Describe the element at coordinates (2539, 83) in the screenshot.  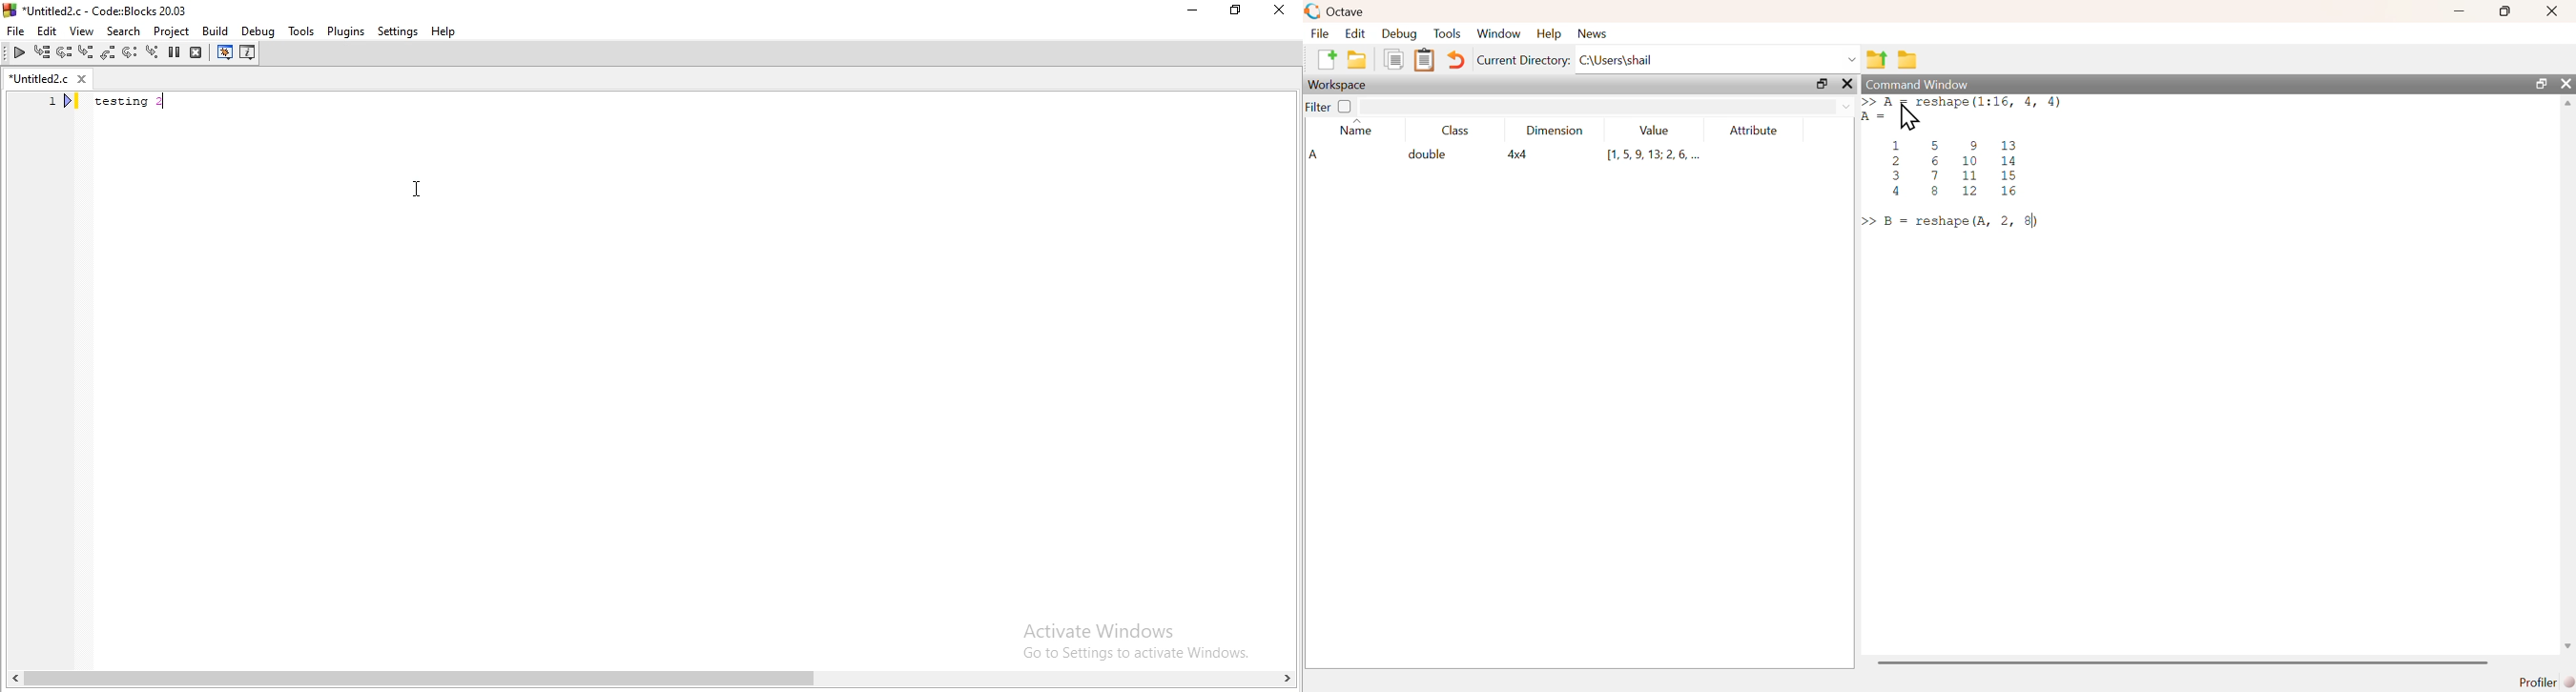
I see `maximize` at that location.